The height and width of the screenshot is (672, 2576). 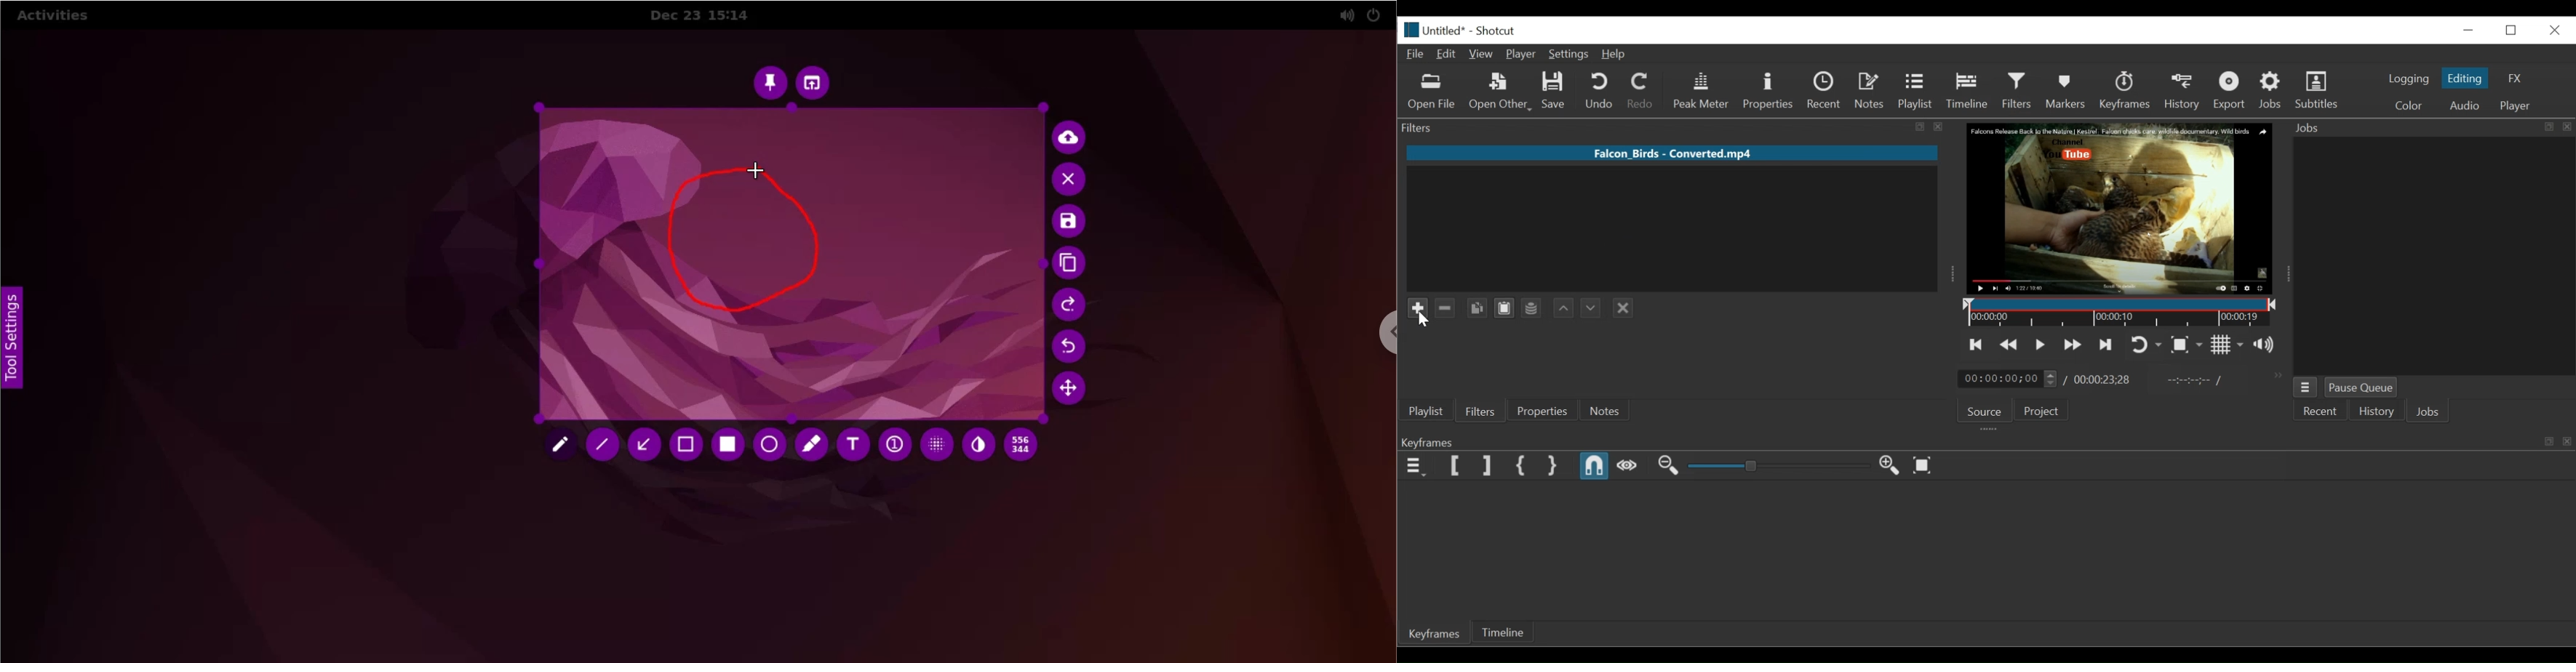 I want to click on In point, so click(x=2188, y=381).